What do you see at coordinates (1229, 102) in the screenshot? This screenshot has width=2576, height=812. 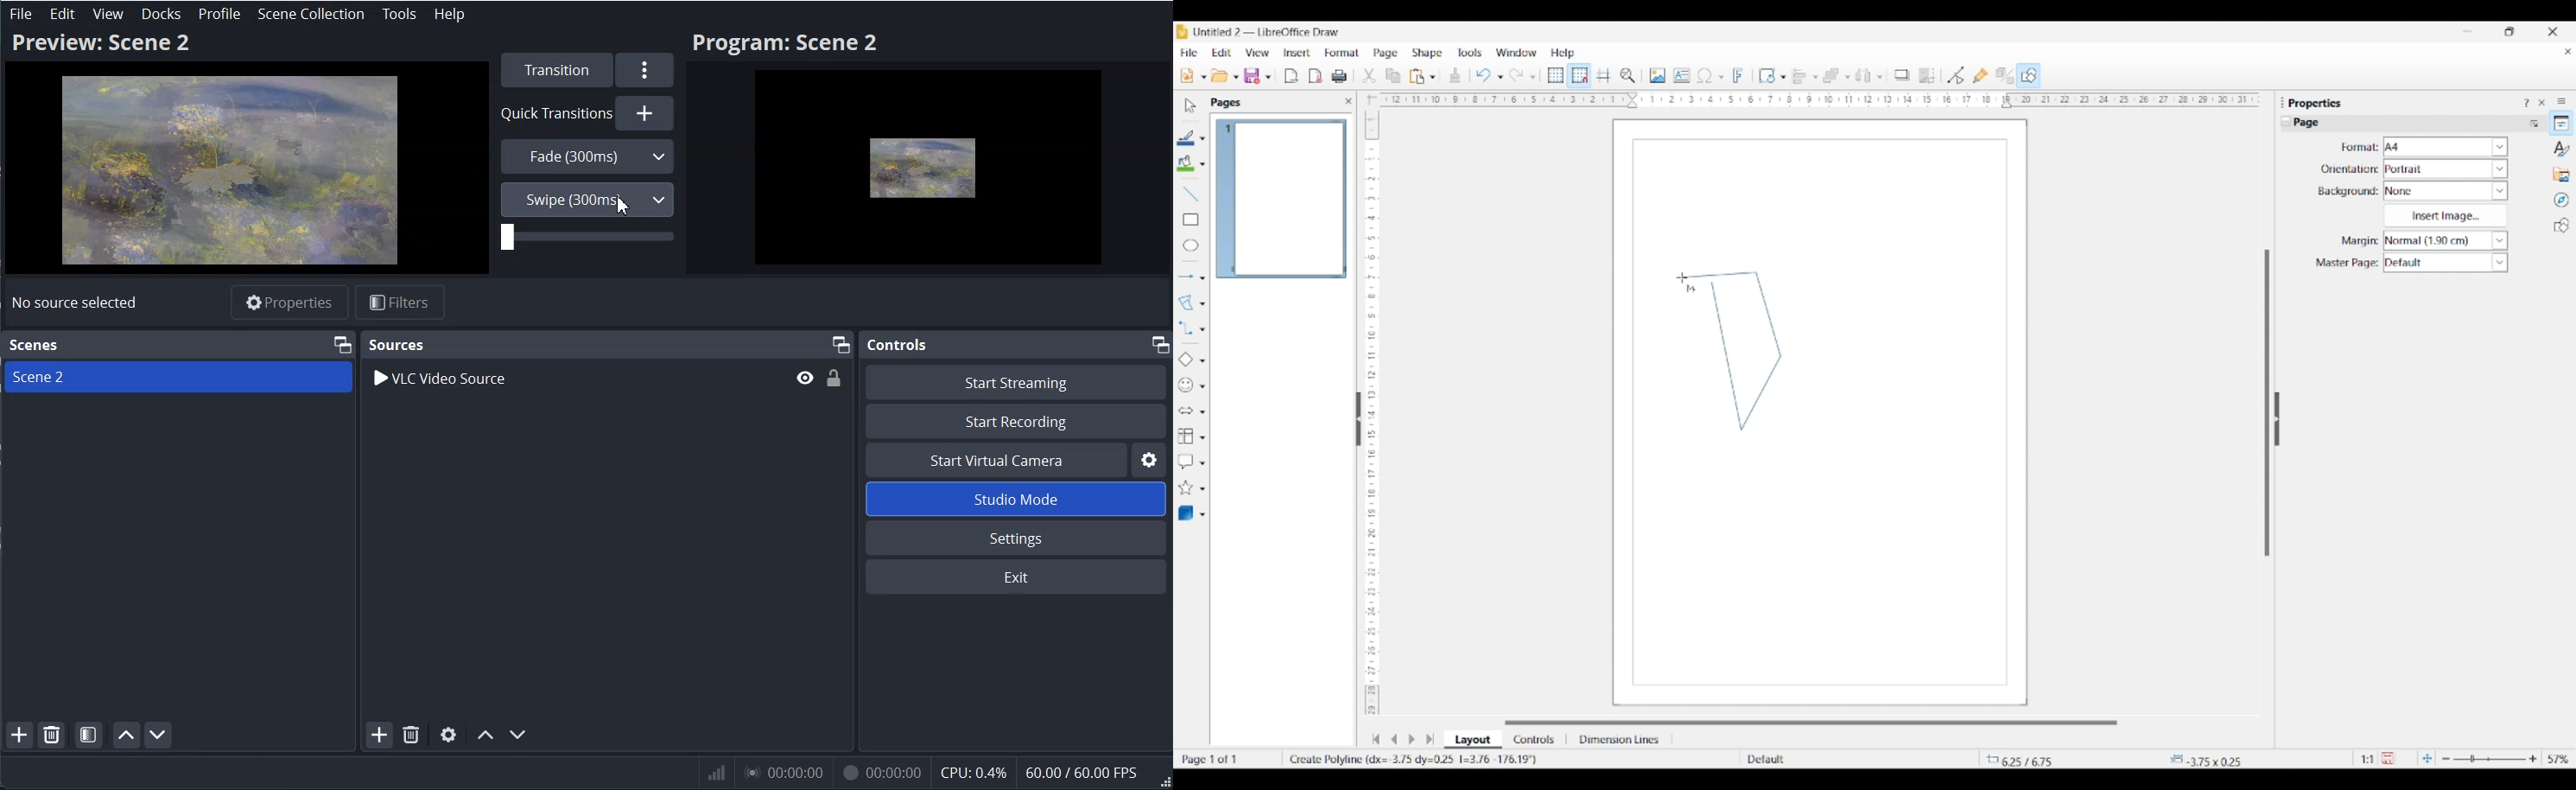 I see `Section title - Pages` at bounding box center [1229, 102].